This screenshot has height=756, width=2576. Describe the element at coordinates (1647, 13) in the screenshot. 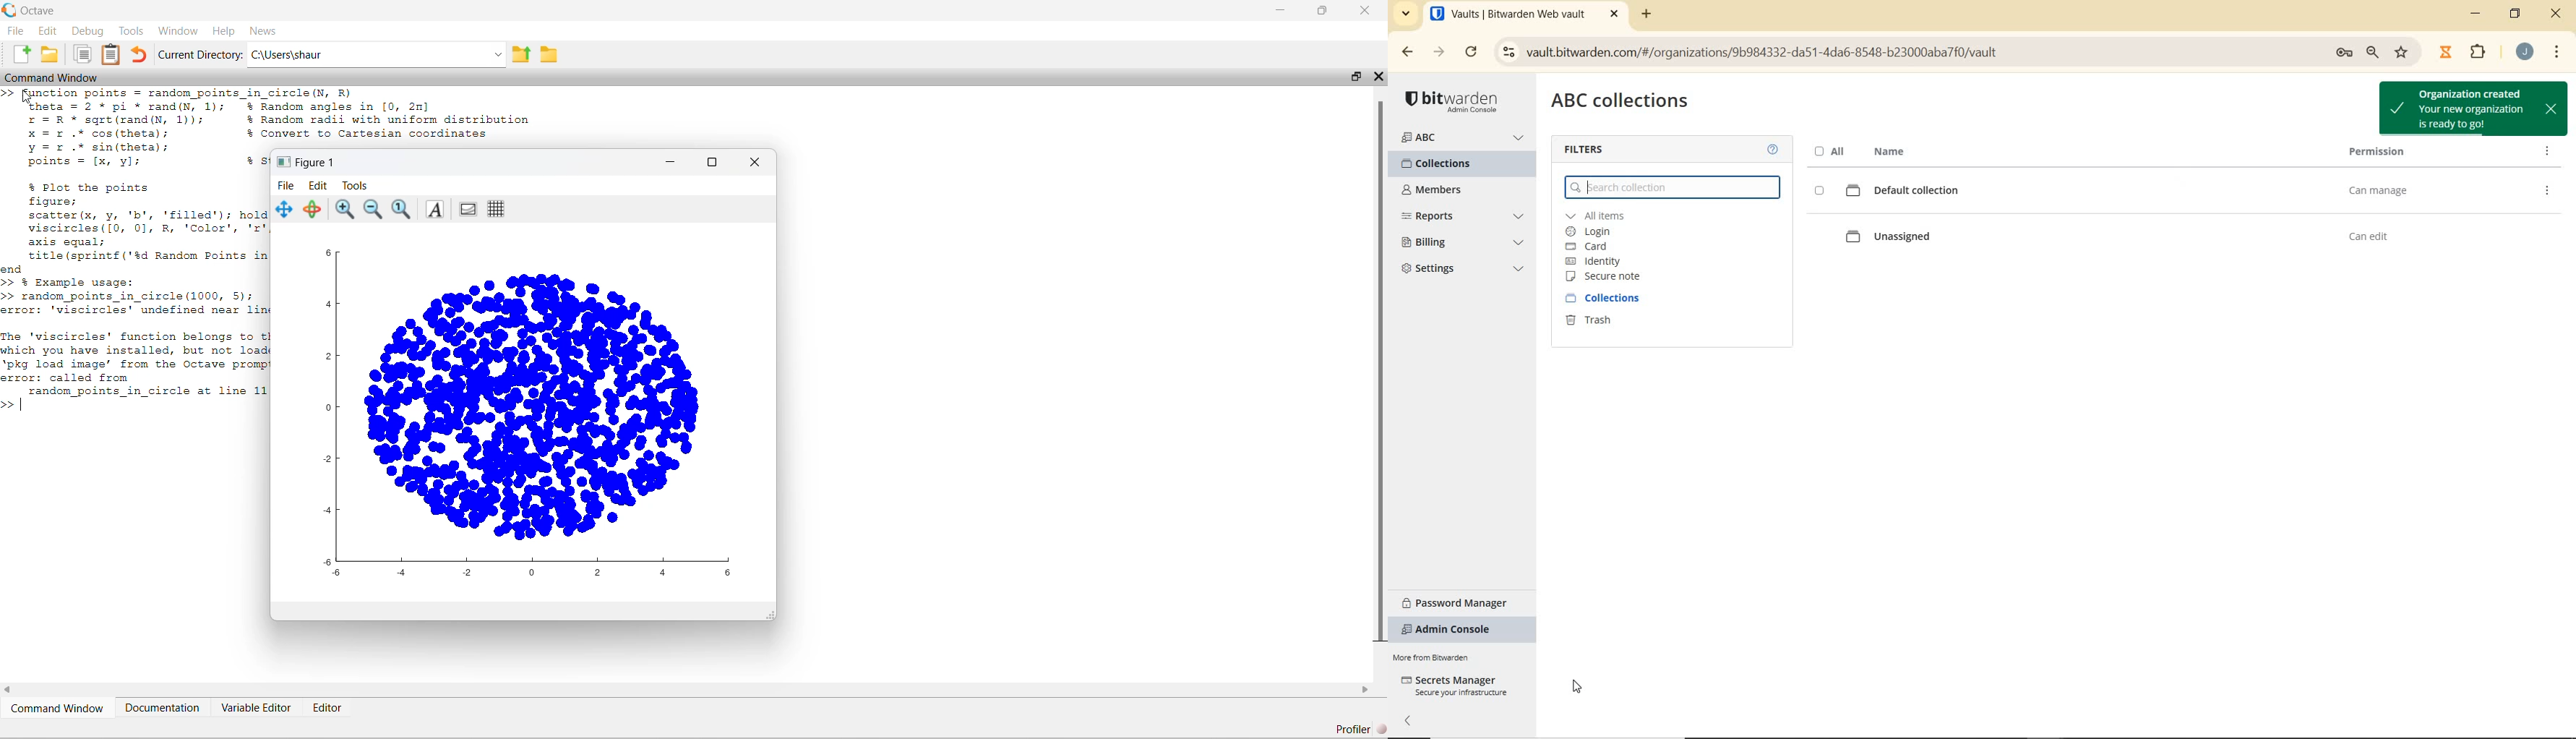

I see `add tab` at that location.